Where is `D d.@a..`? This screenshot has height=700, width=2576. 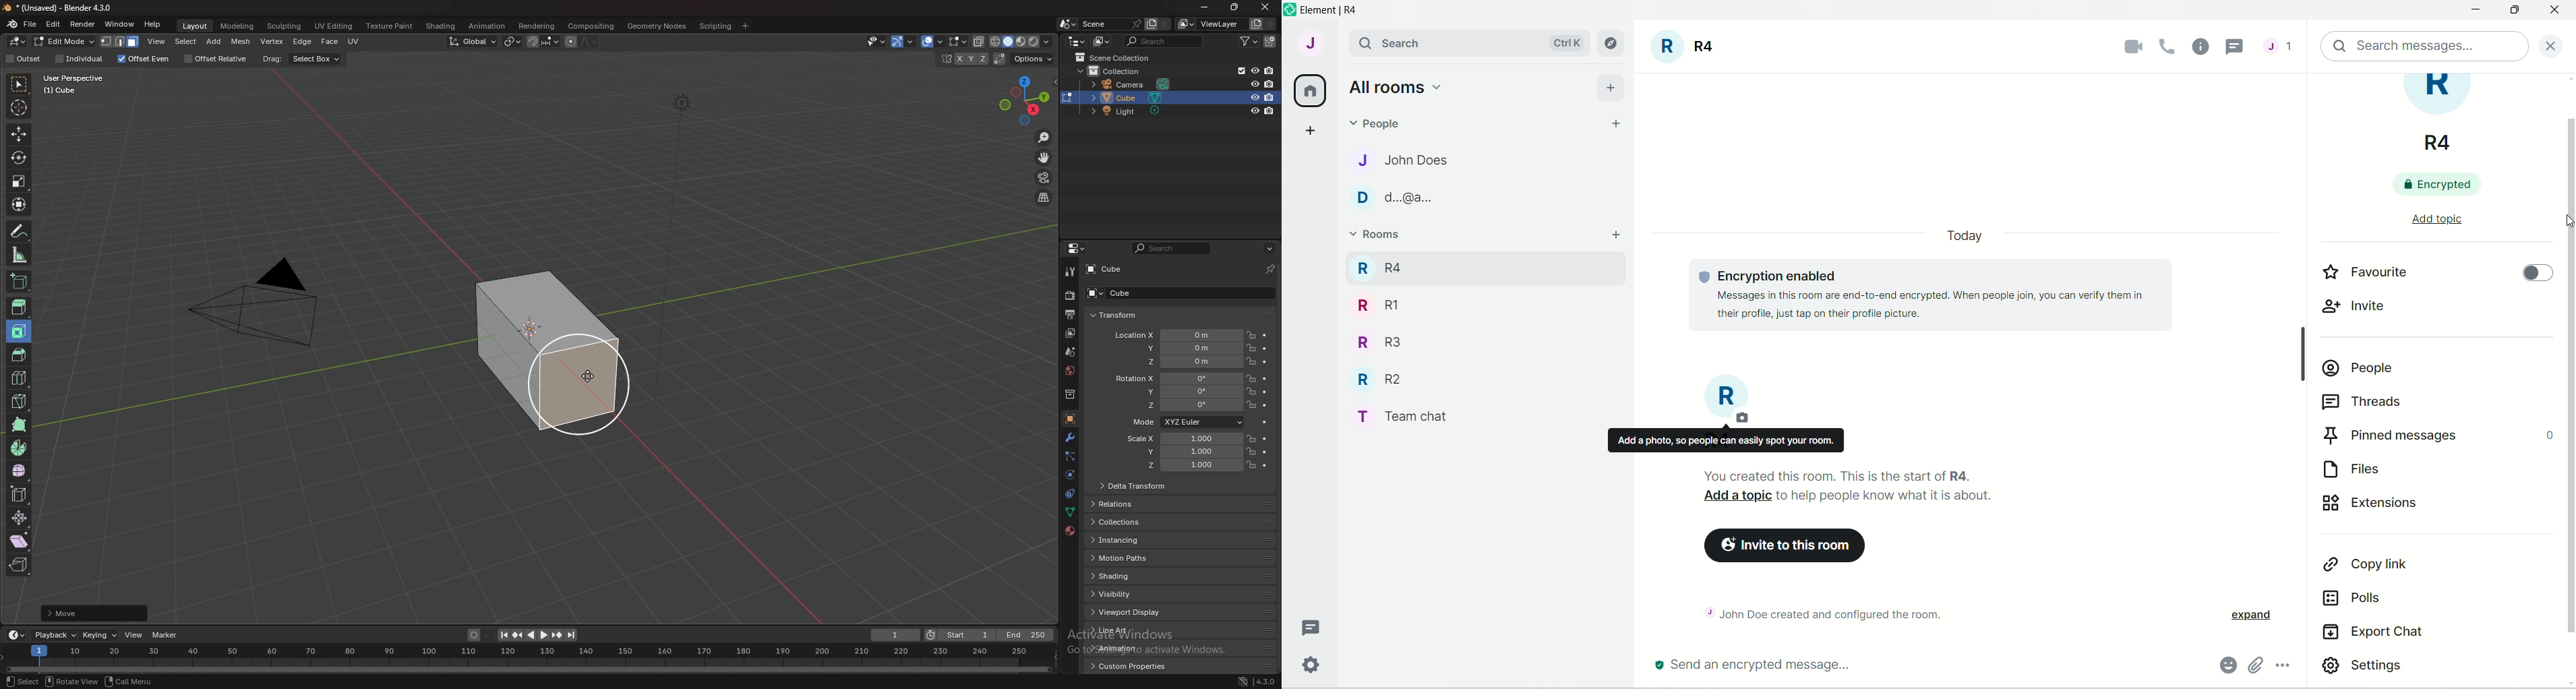
D d.@a.. is located at coordinates (1390, 198).